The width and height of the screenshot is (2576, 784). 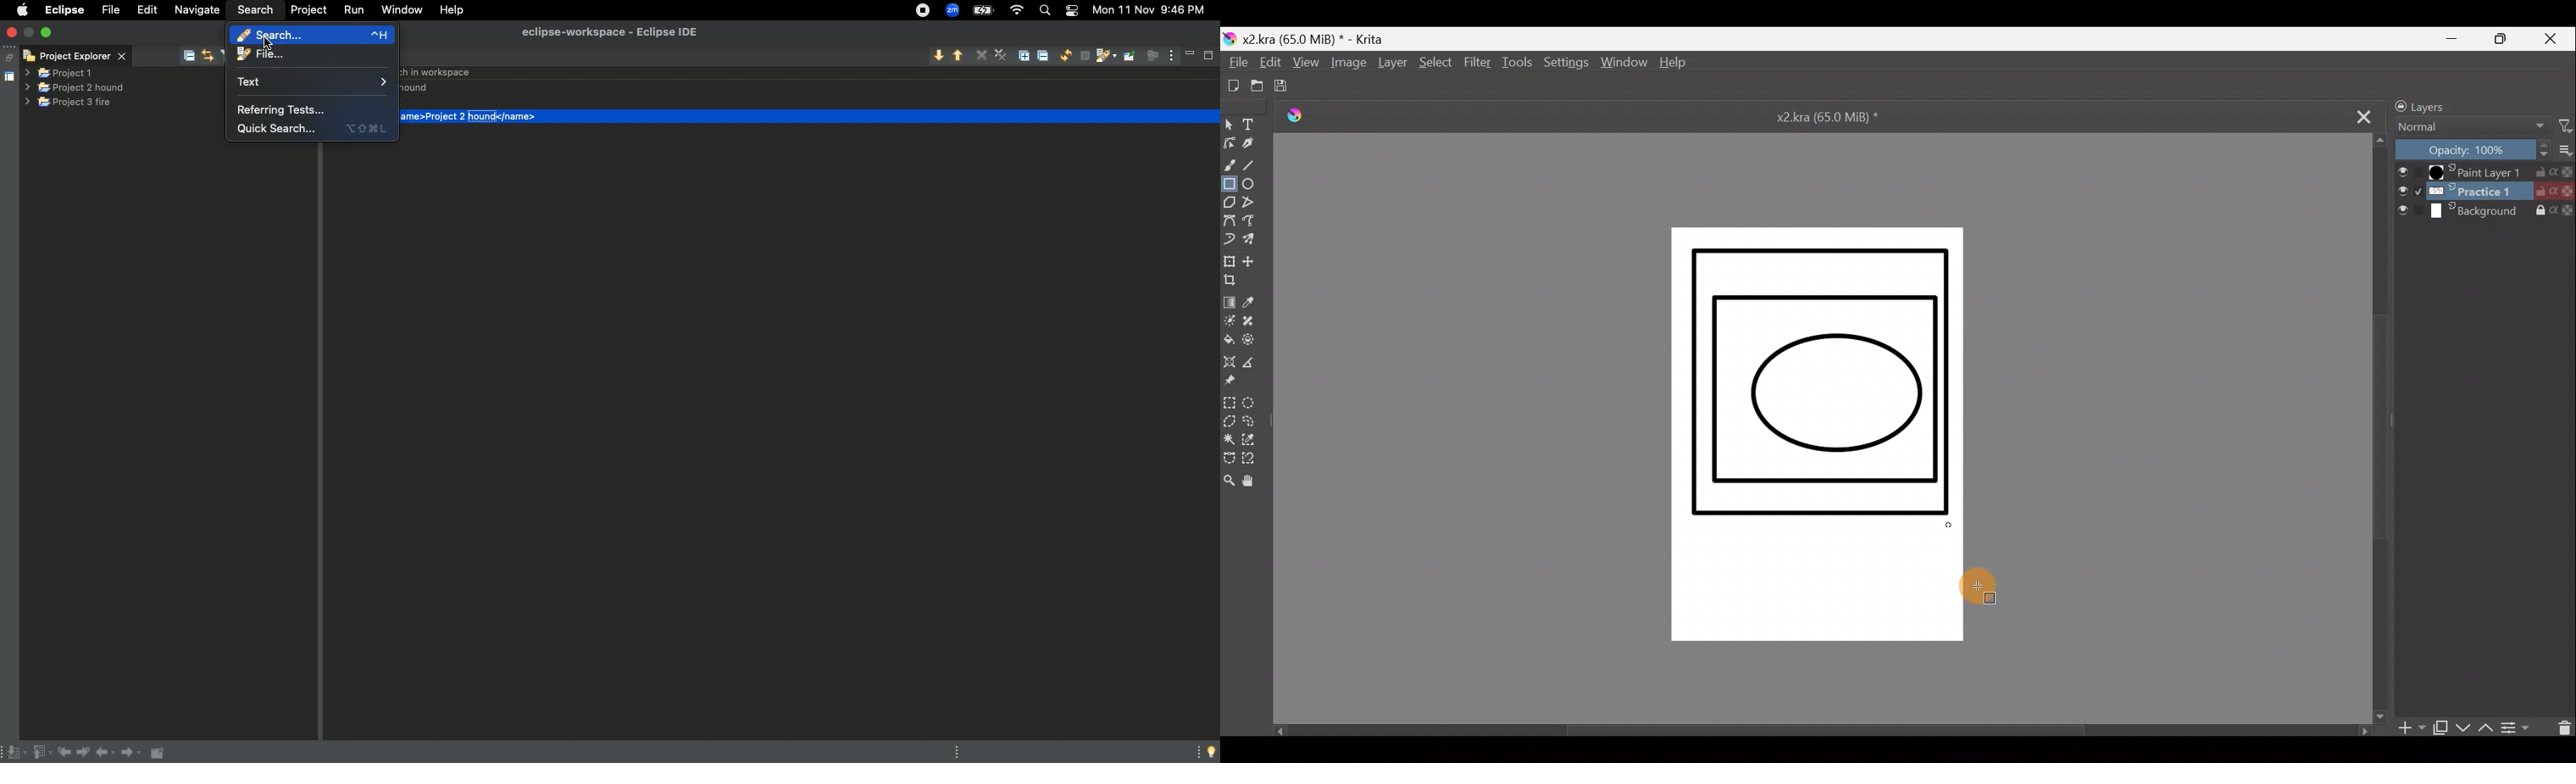 What do you see at coordinates (1234, 61) in the screenshot?
I see `File` at bounding box center [1234, 61].